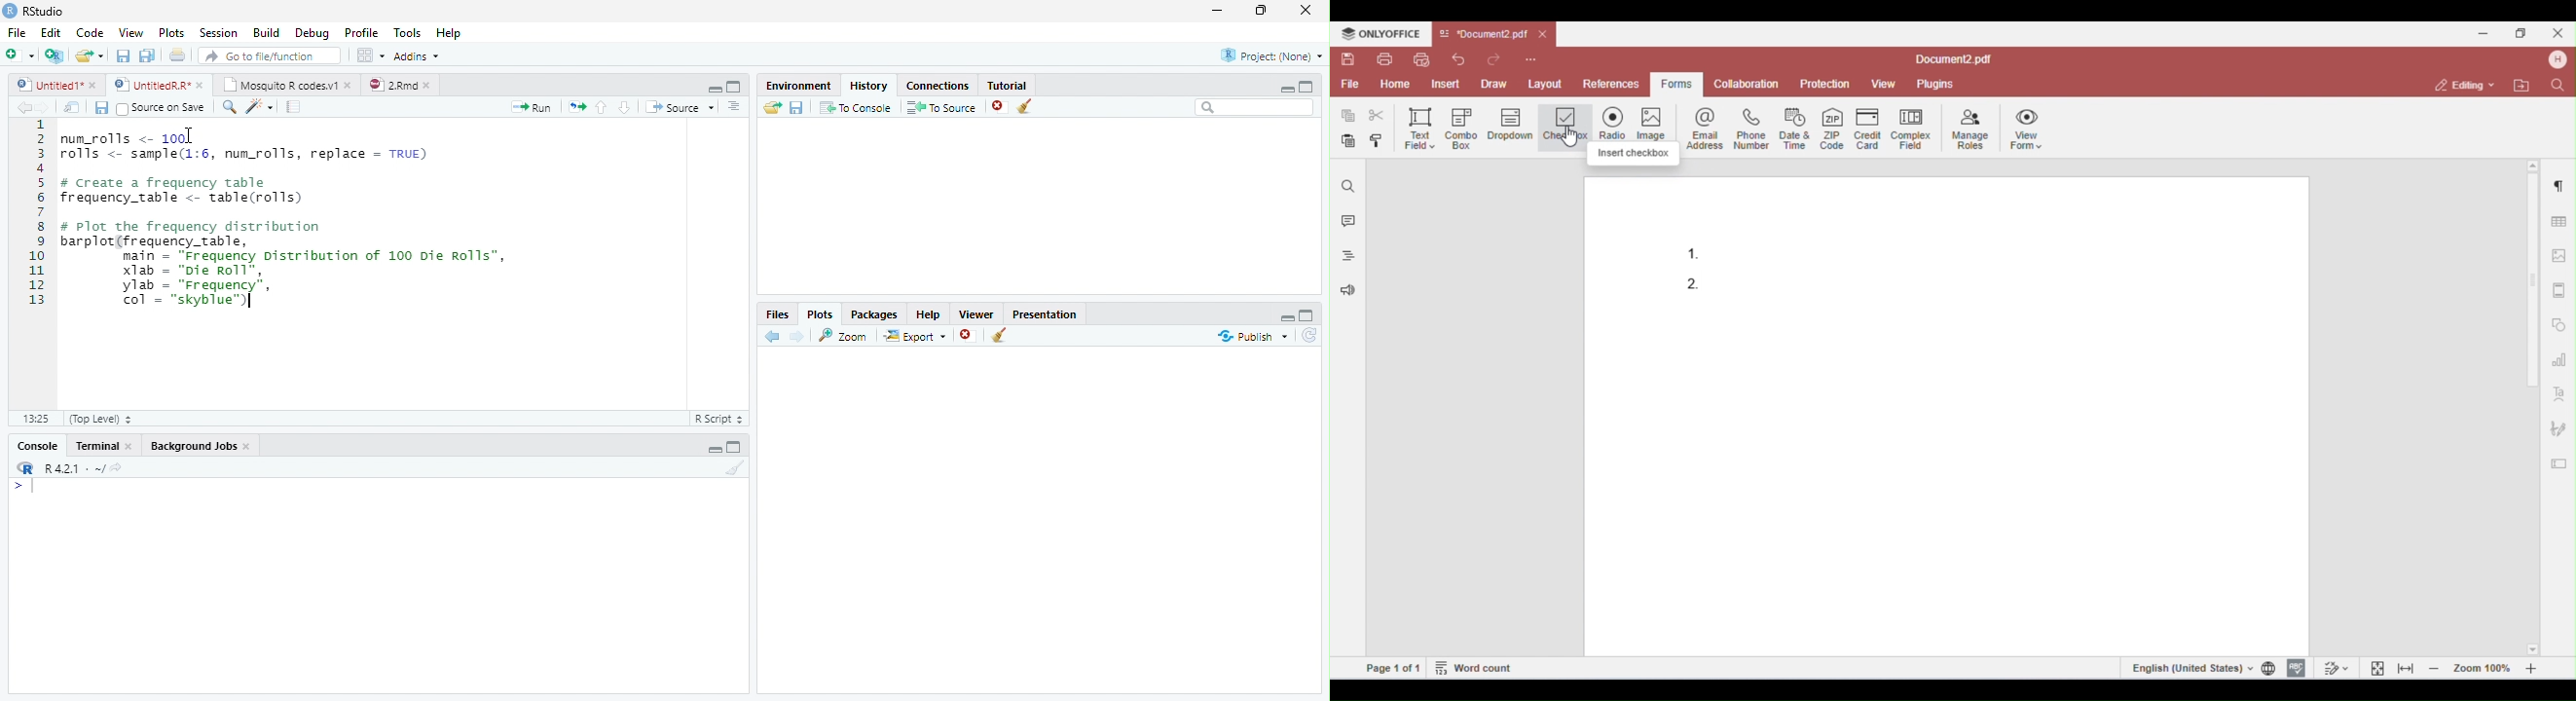 This screenshot has height=728, width=2576. What do you see at coordinates (735, 86) in the screenshot?
I see `Full Screen` at bounding box center [735, 86].